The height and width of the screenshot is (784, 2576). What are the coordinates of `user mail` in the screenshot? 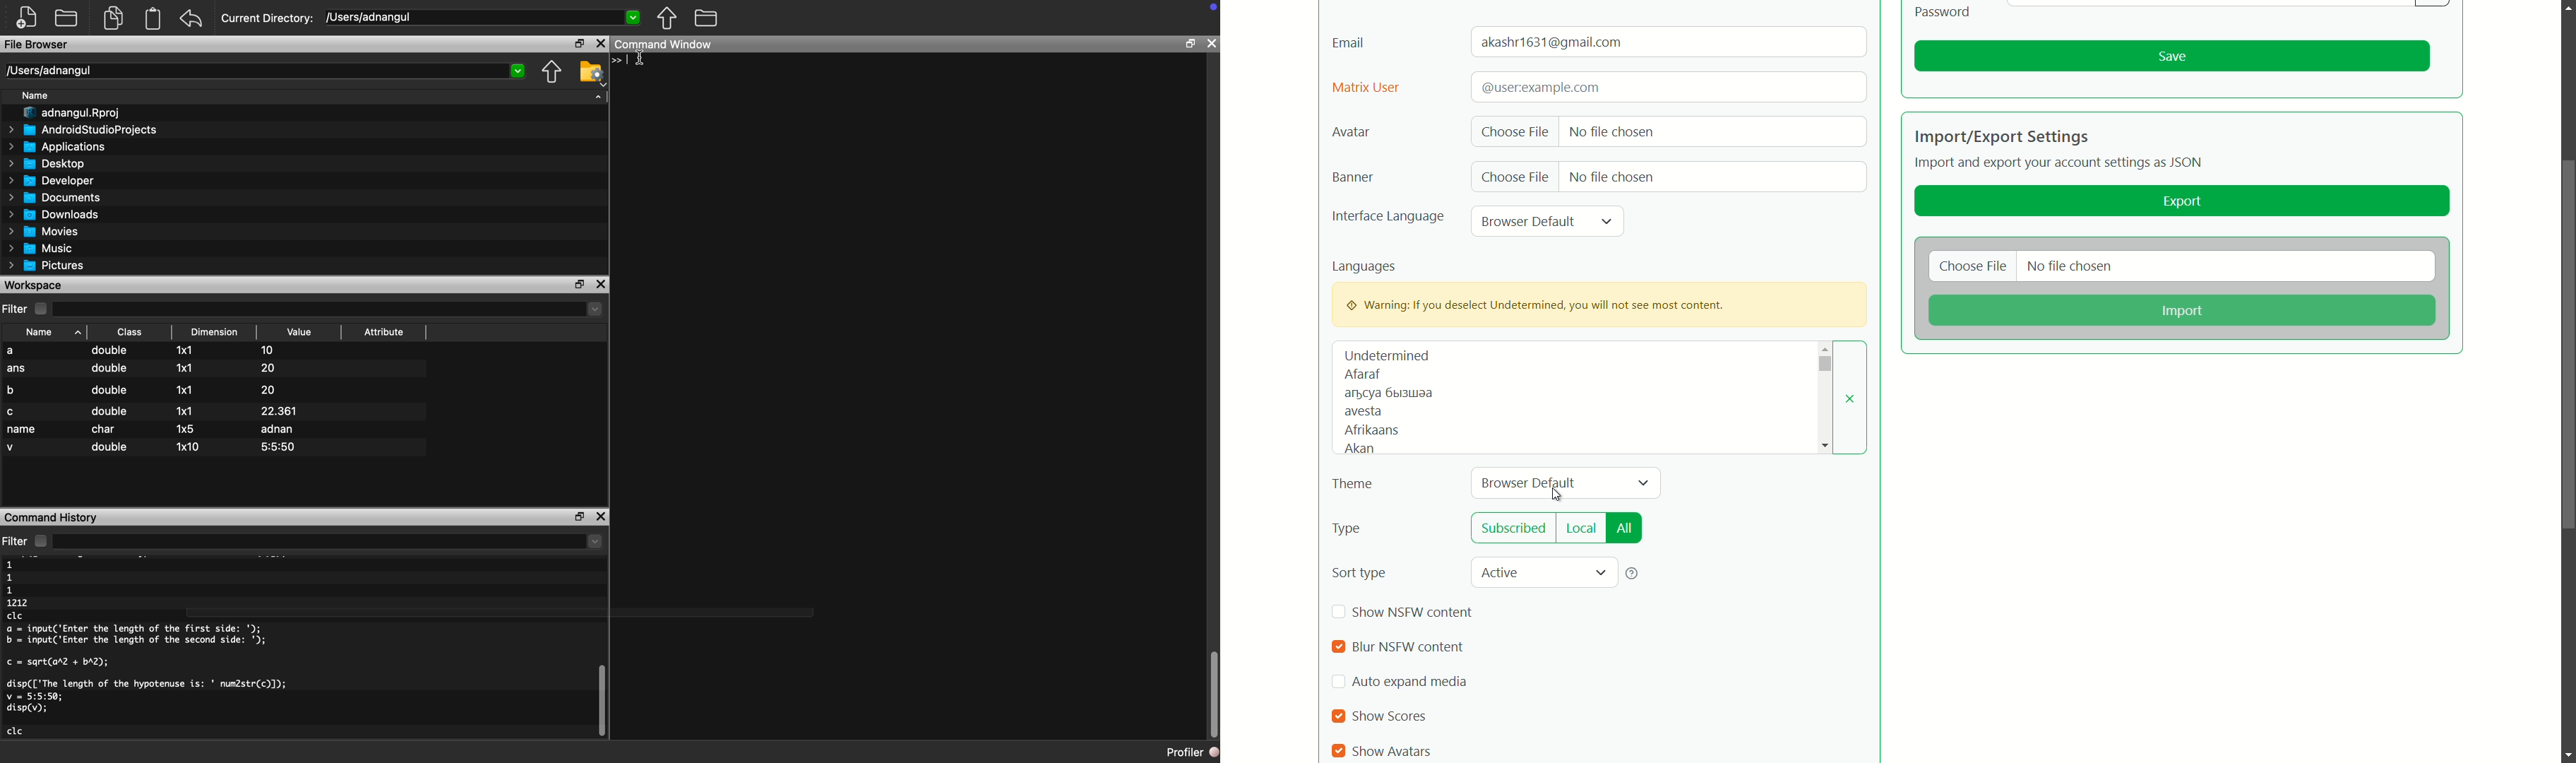 It's located at (1554, 42).